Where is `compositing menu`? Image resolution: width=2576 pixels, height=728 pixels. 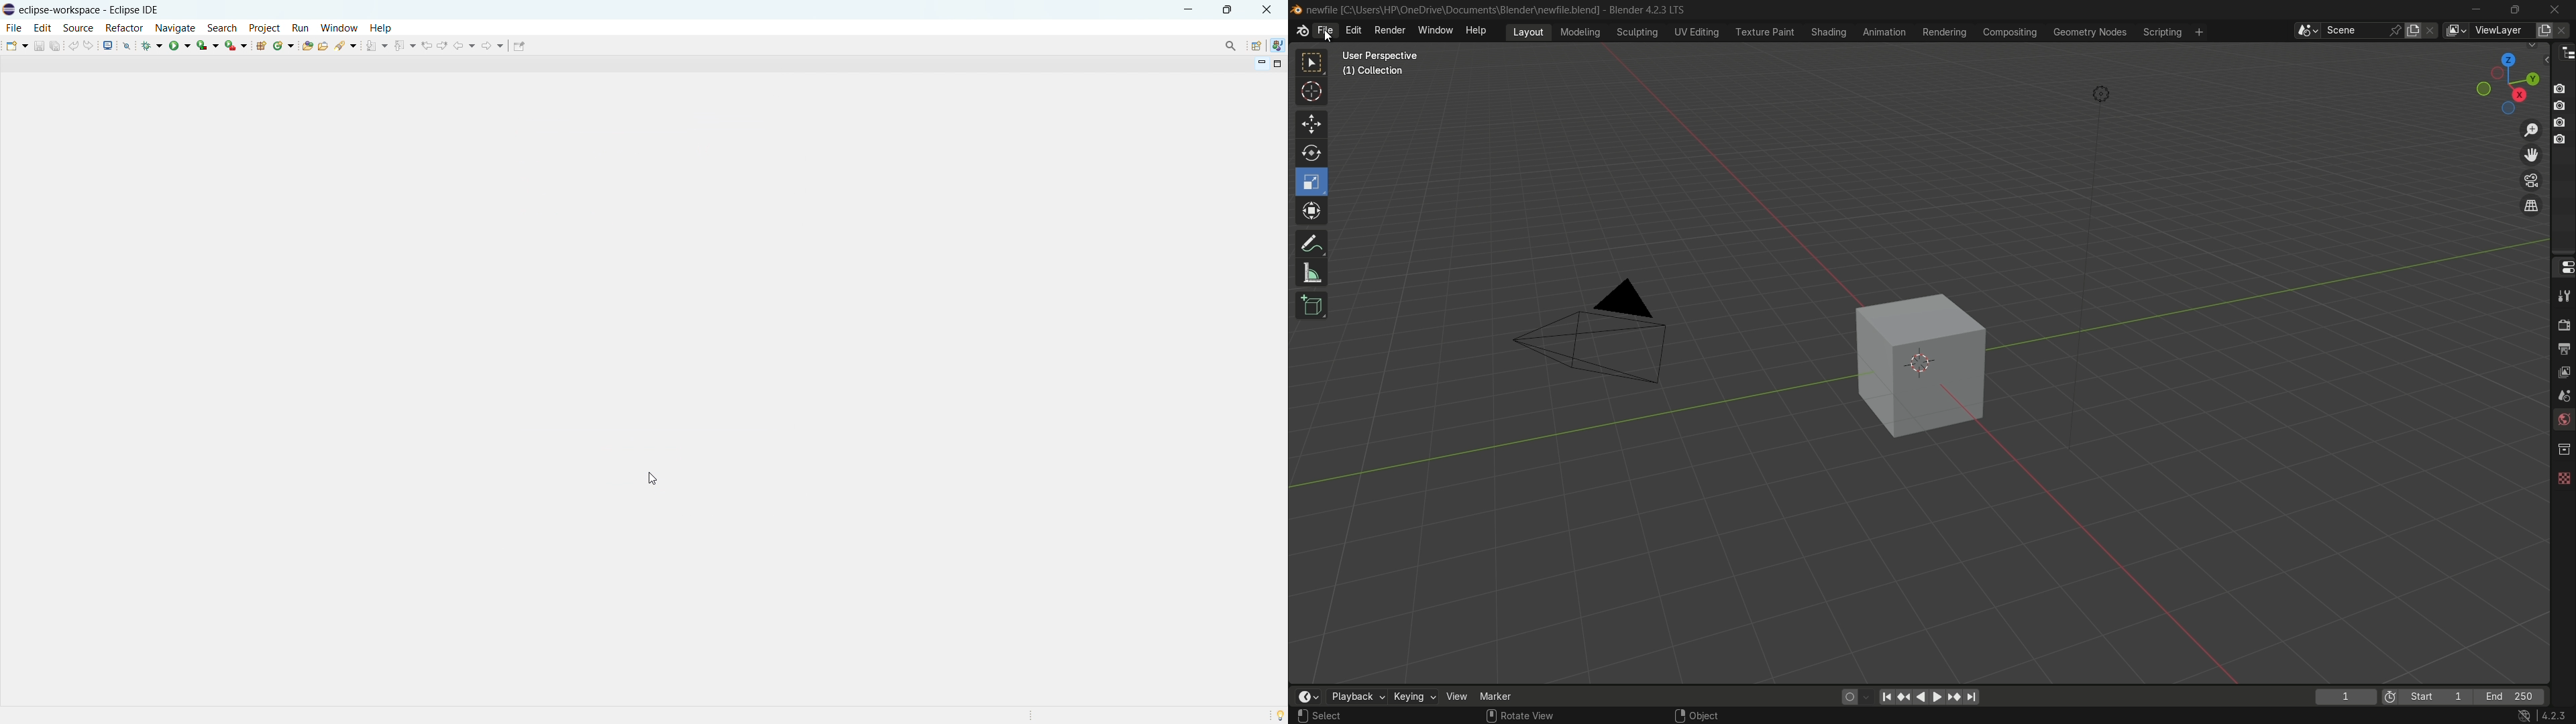 compositing menu is located at coordinates (2011, 32).